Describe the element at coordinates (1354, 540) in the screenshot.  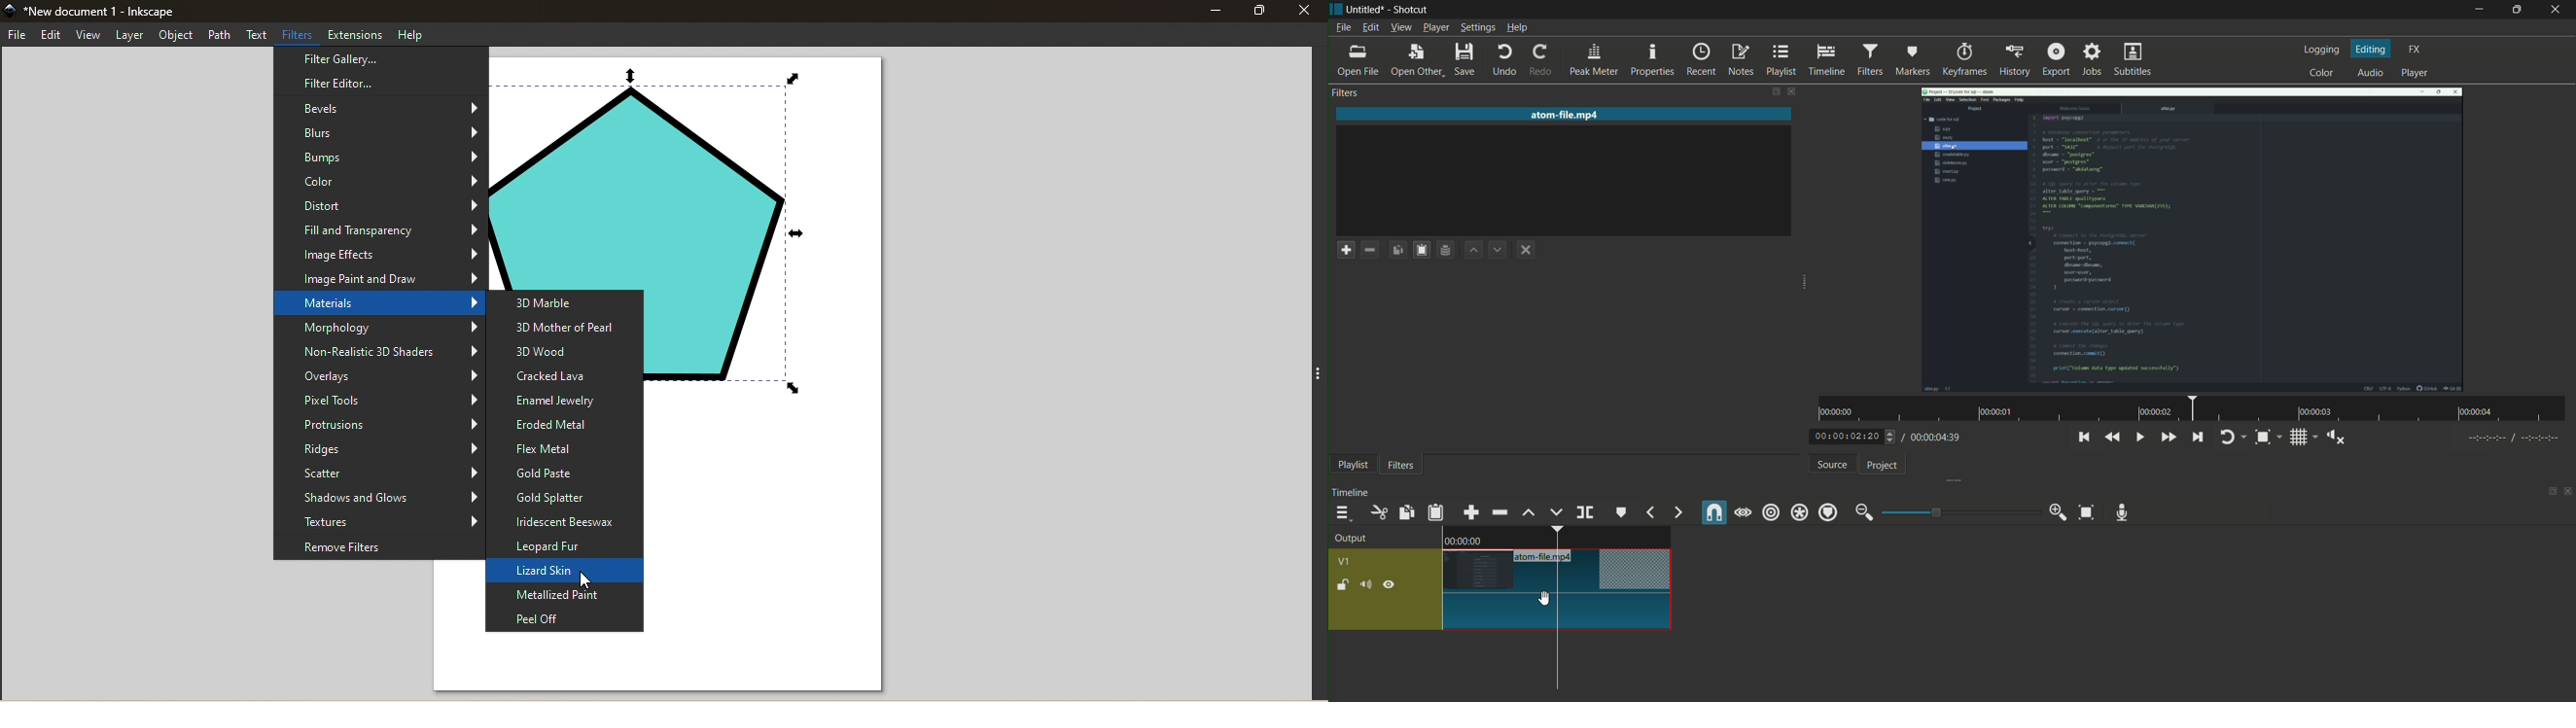
I see `output` at that location.